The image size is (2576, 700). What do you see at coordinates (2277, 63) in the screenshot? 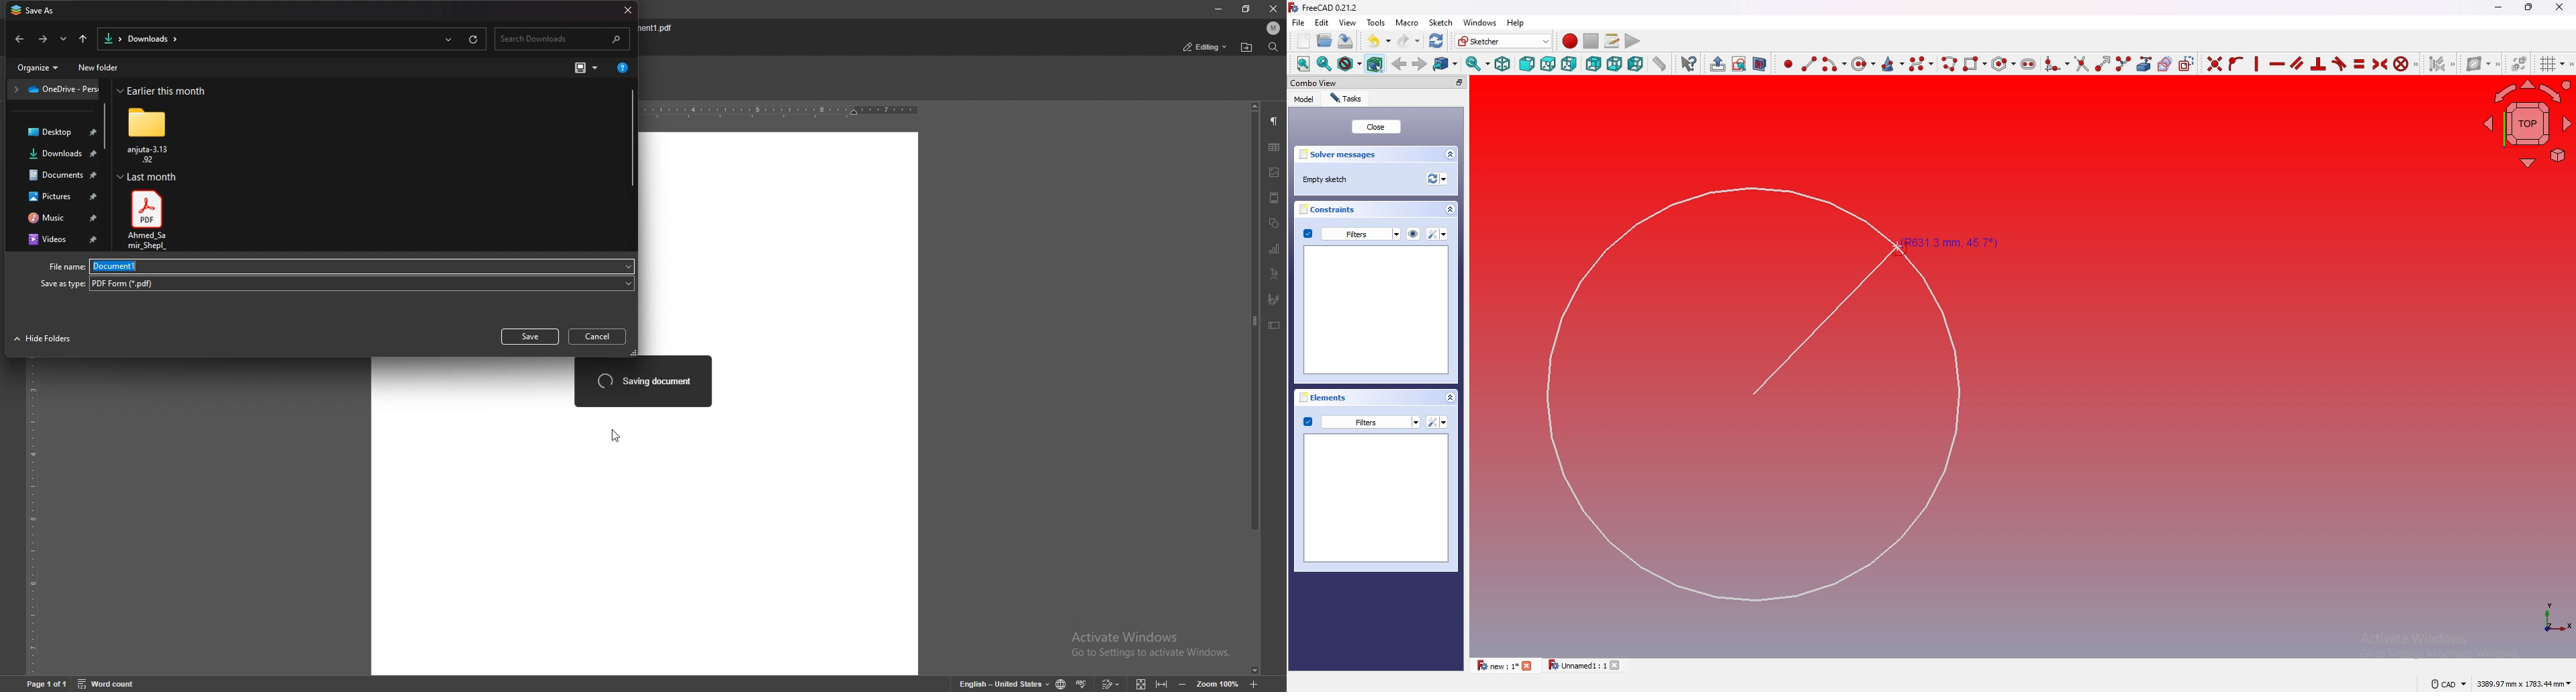
I see `constraint horizontally` at bounding box center [2277, 63].